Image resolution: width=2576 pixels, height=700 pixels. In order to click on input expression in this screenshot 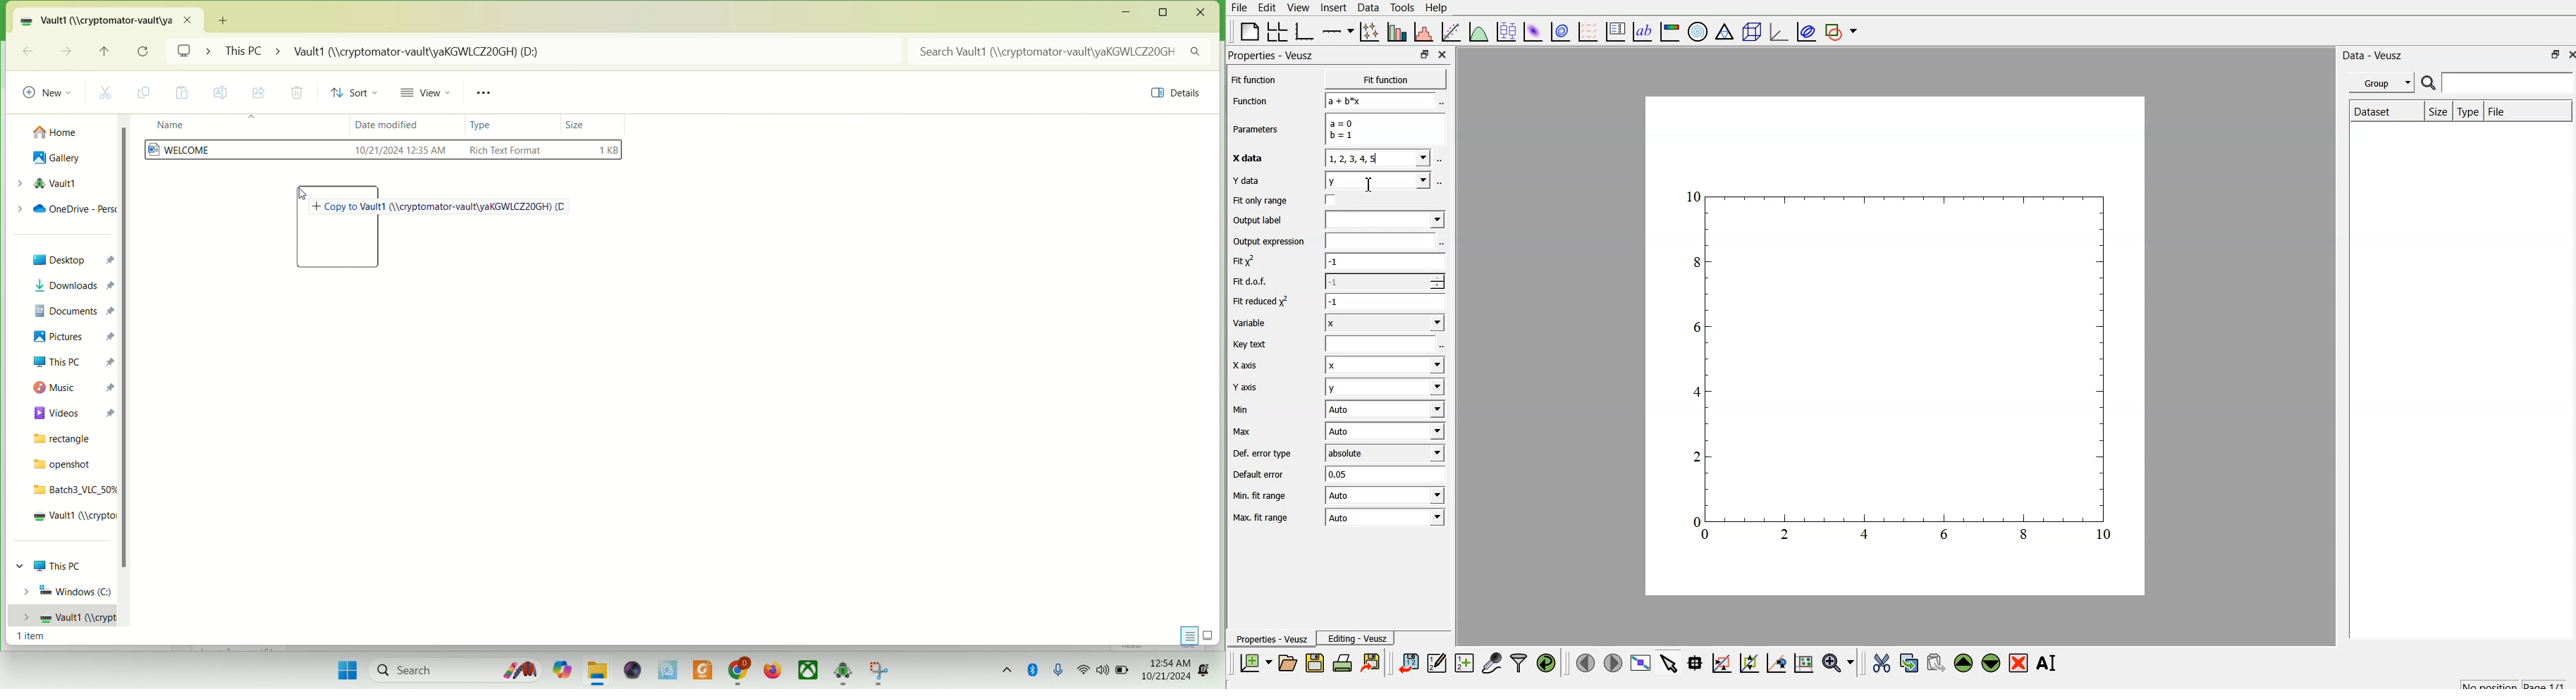, I will do `click(1385, 242)`.